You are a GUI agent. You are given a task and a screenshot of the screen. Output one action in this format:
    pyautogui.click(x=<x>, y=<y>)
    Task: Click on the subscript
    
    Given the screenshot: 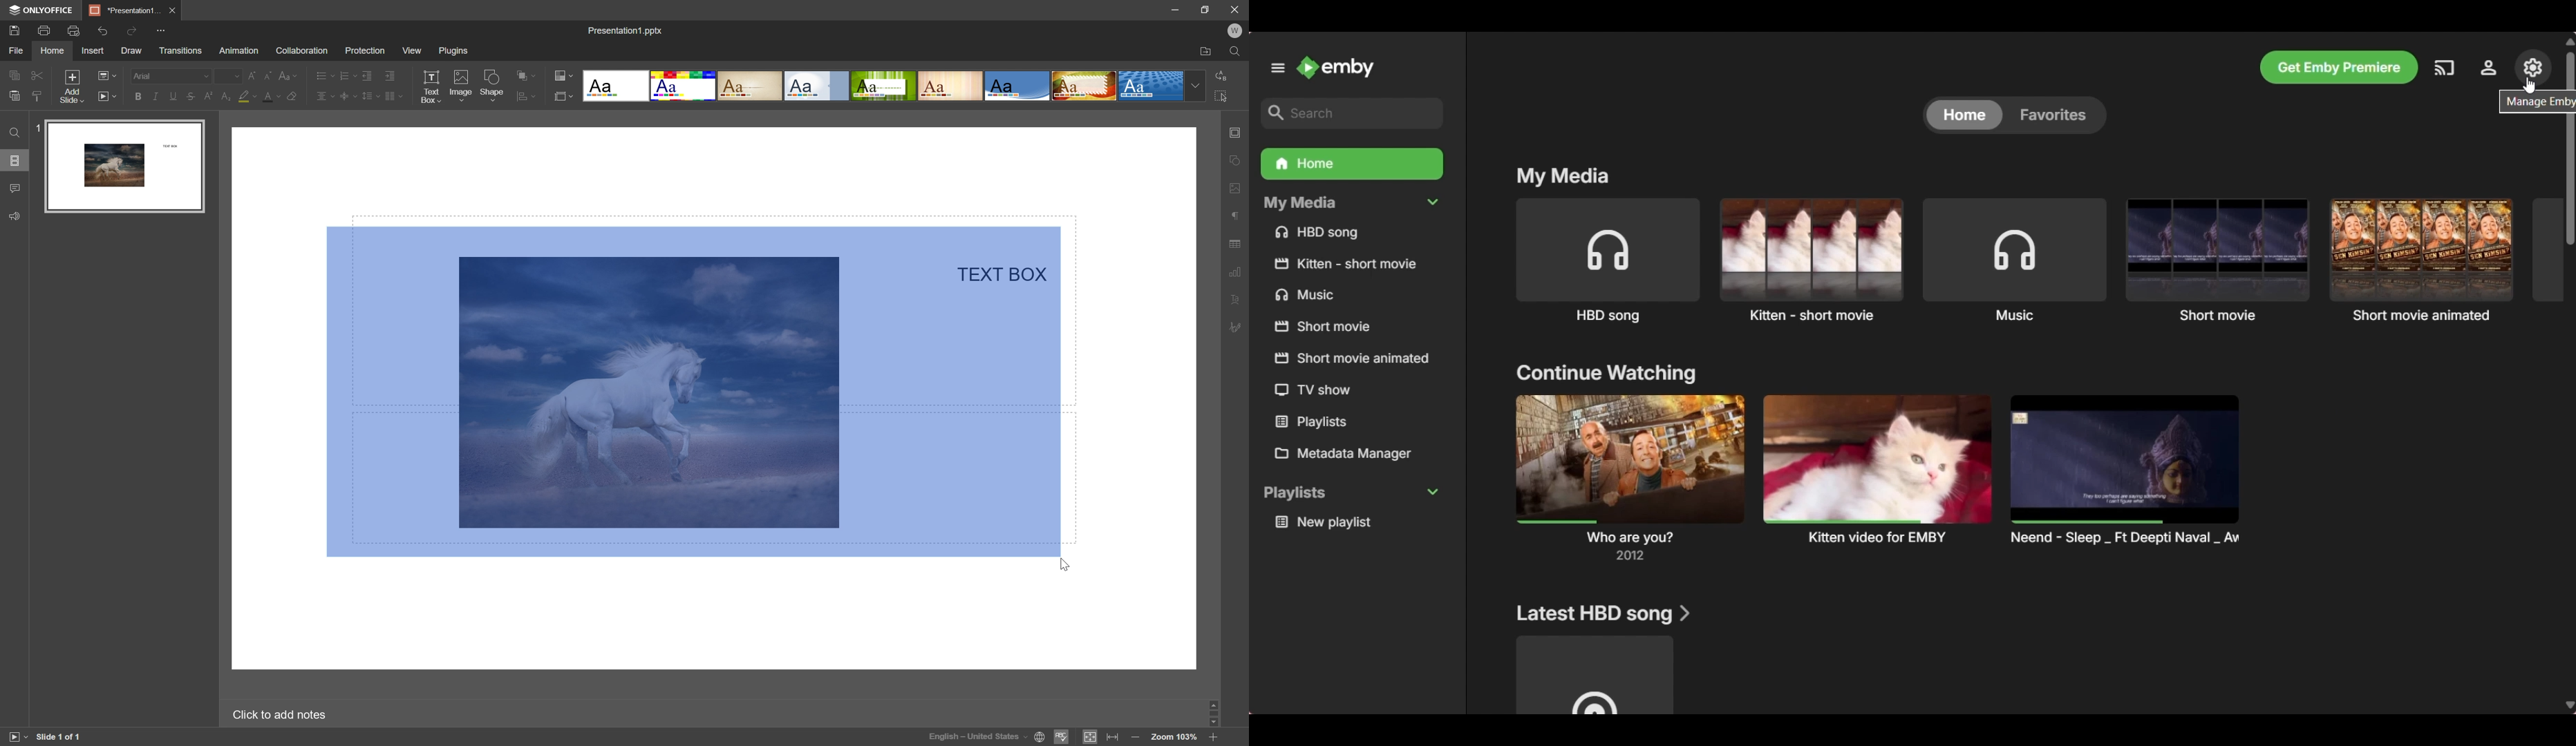 What is the action you would take?
    pyautogui.click(x=226, y=96)
    